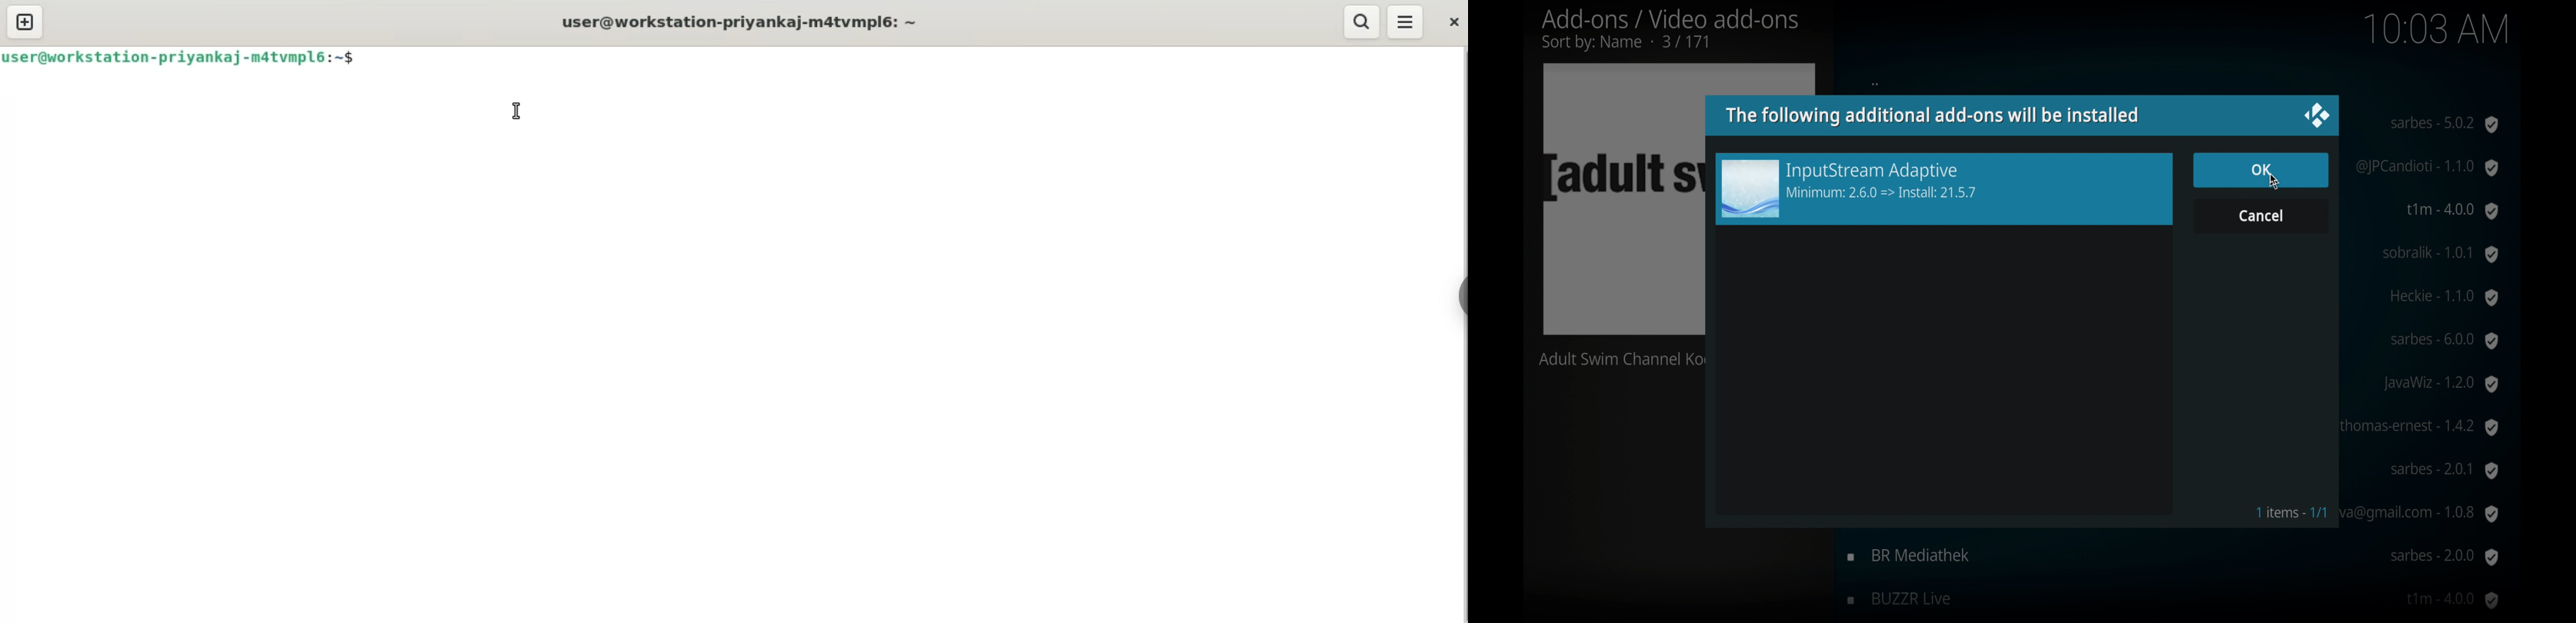 The width and height of the screenshot is (2576, 644). I want to click on Cursor , so click(2277, 182).